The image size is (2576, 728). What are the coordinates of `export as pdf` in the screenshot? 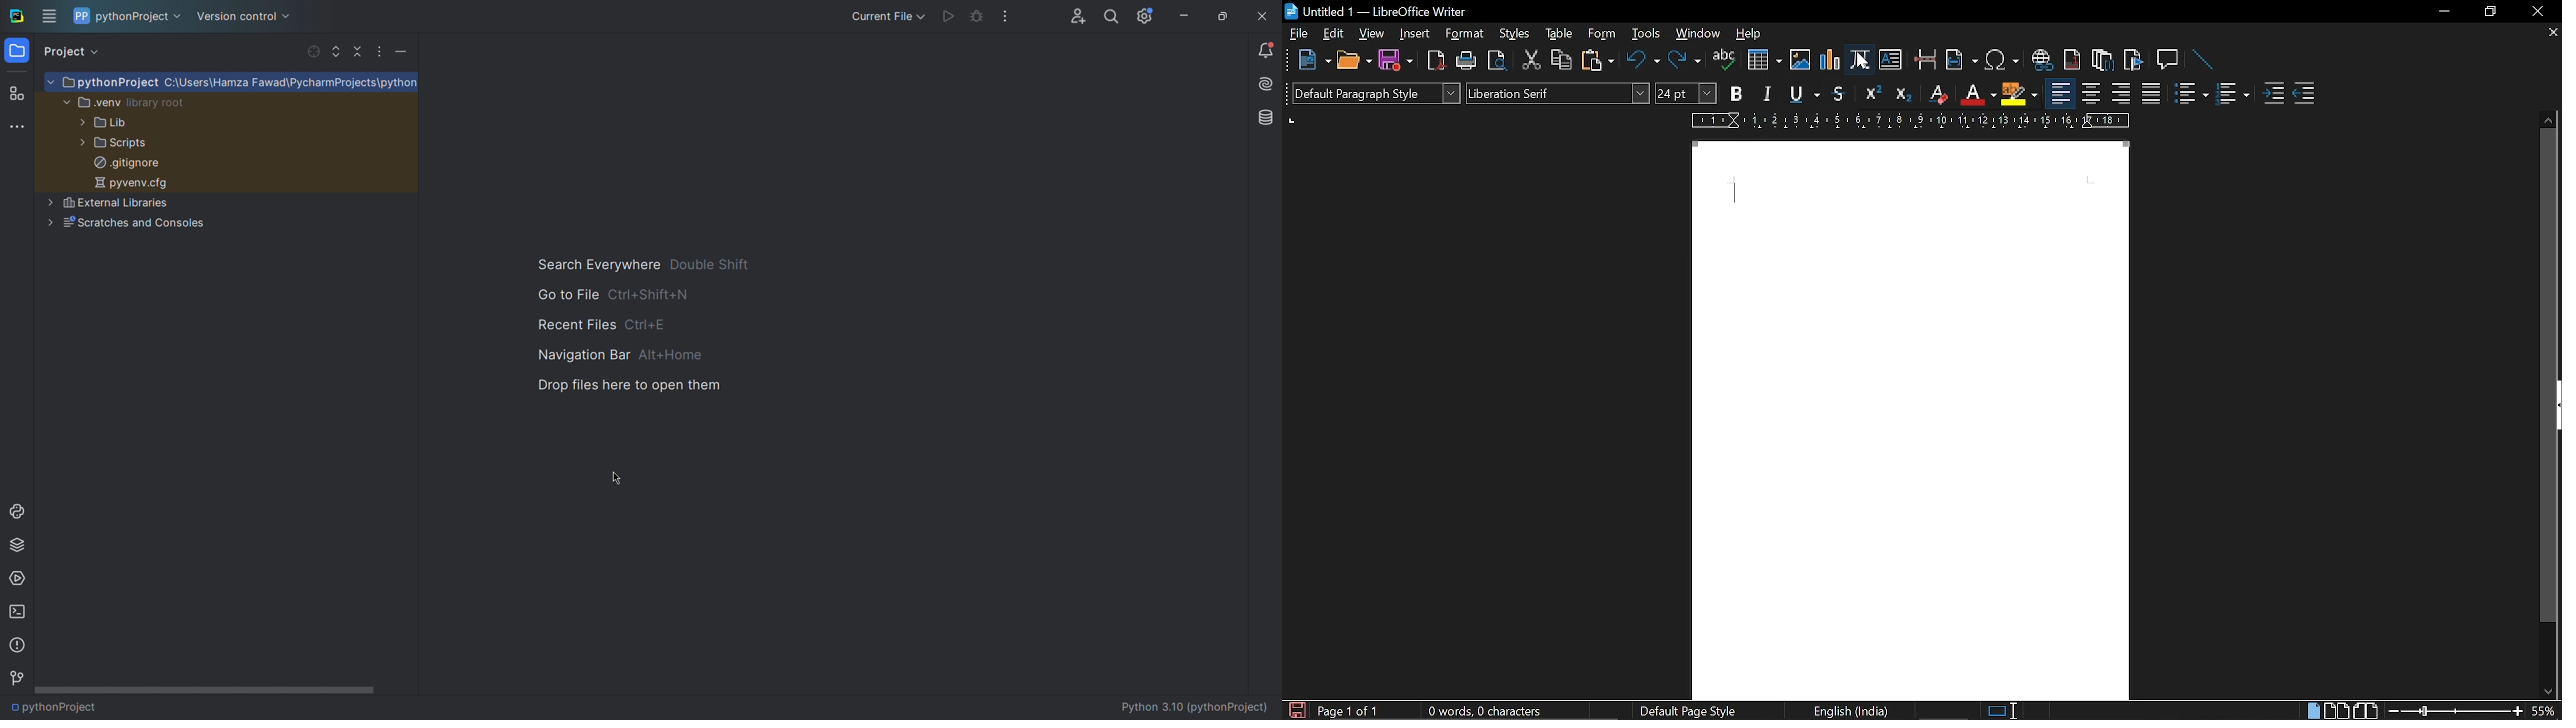 It's located at (1437, 60).